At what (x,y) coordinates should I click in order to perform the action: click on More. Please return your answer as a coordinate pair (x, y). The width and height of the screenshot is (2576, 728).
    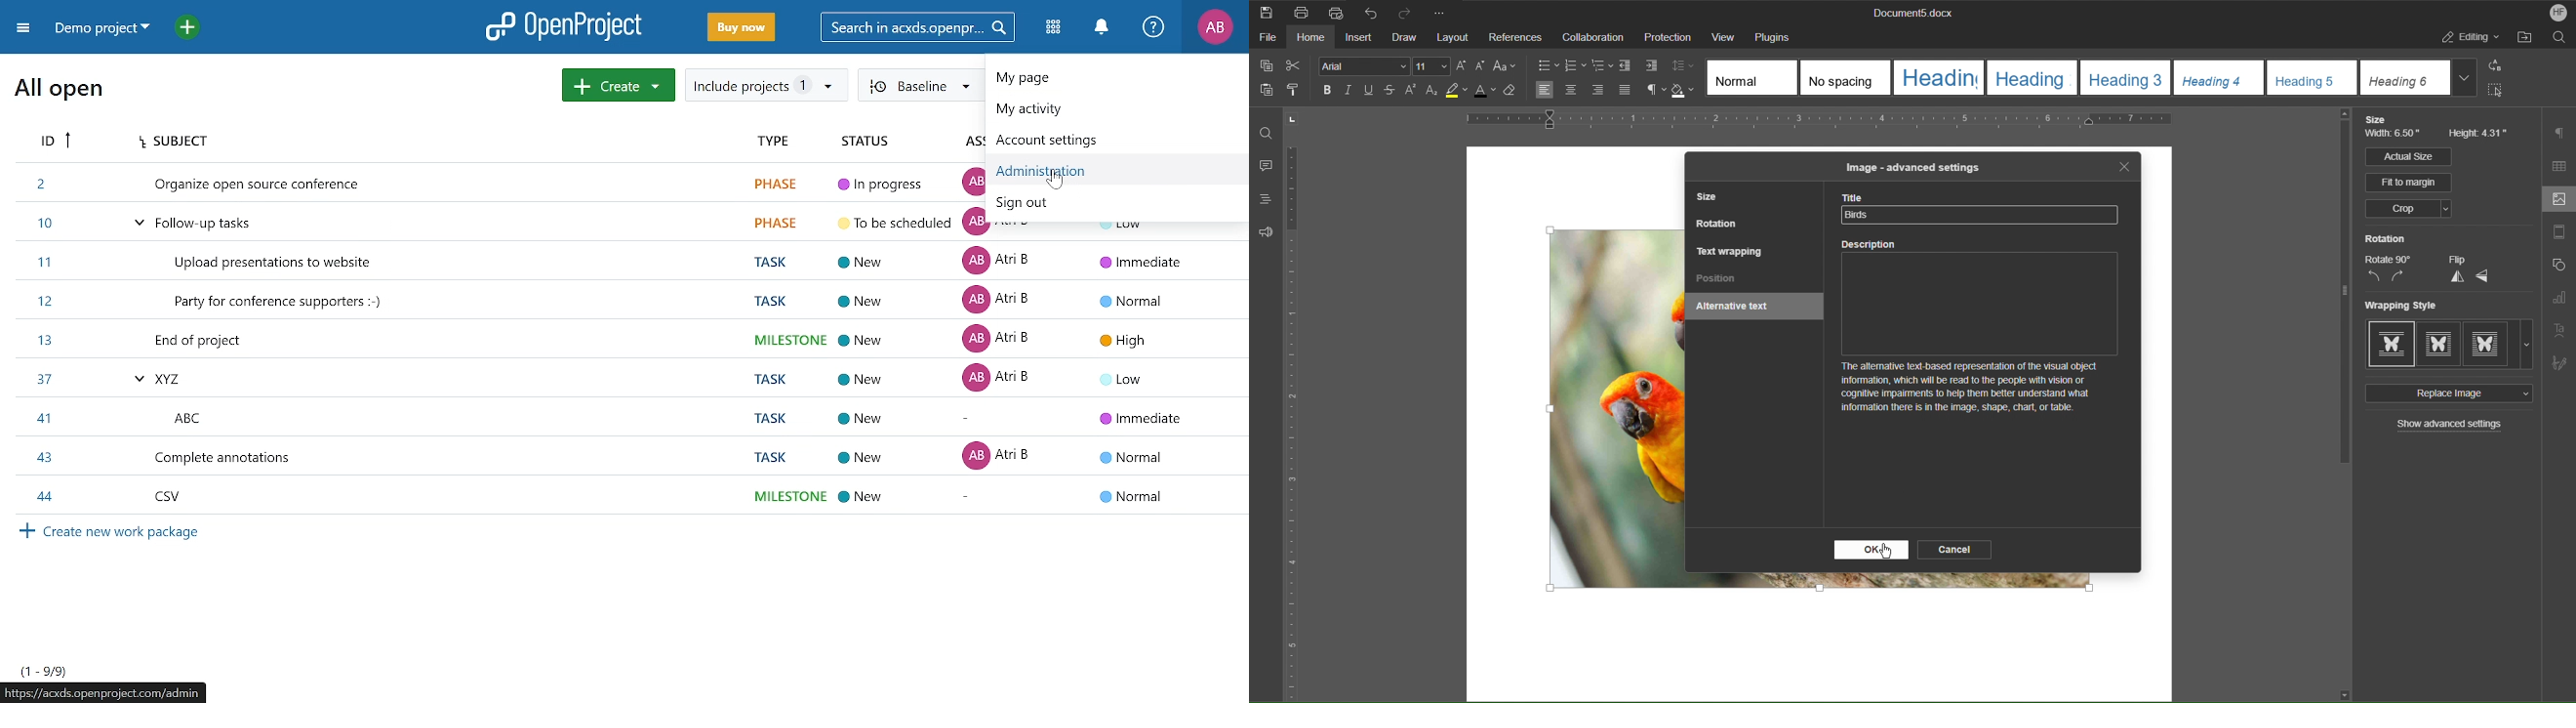
    Looking at the image, I should click on (1443, 12).